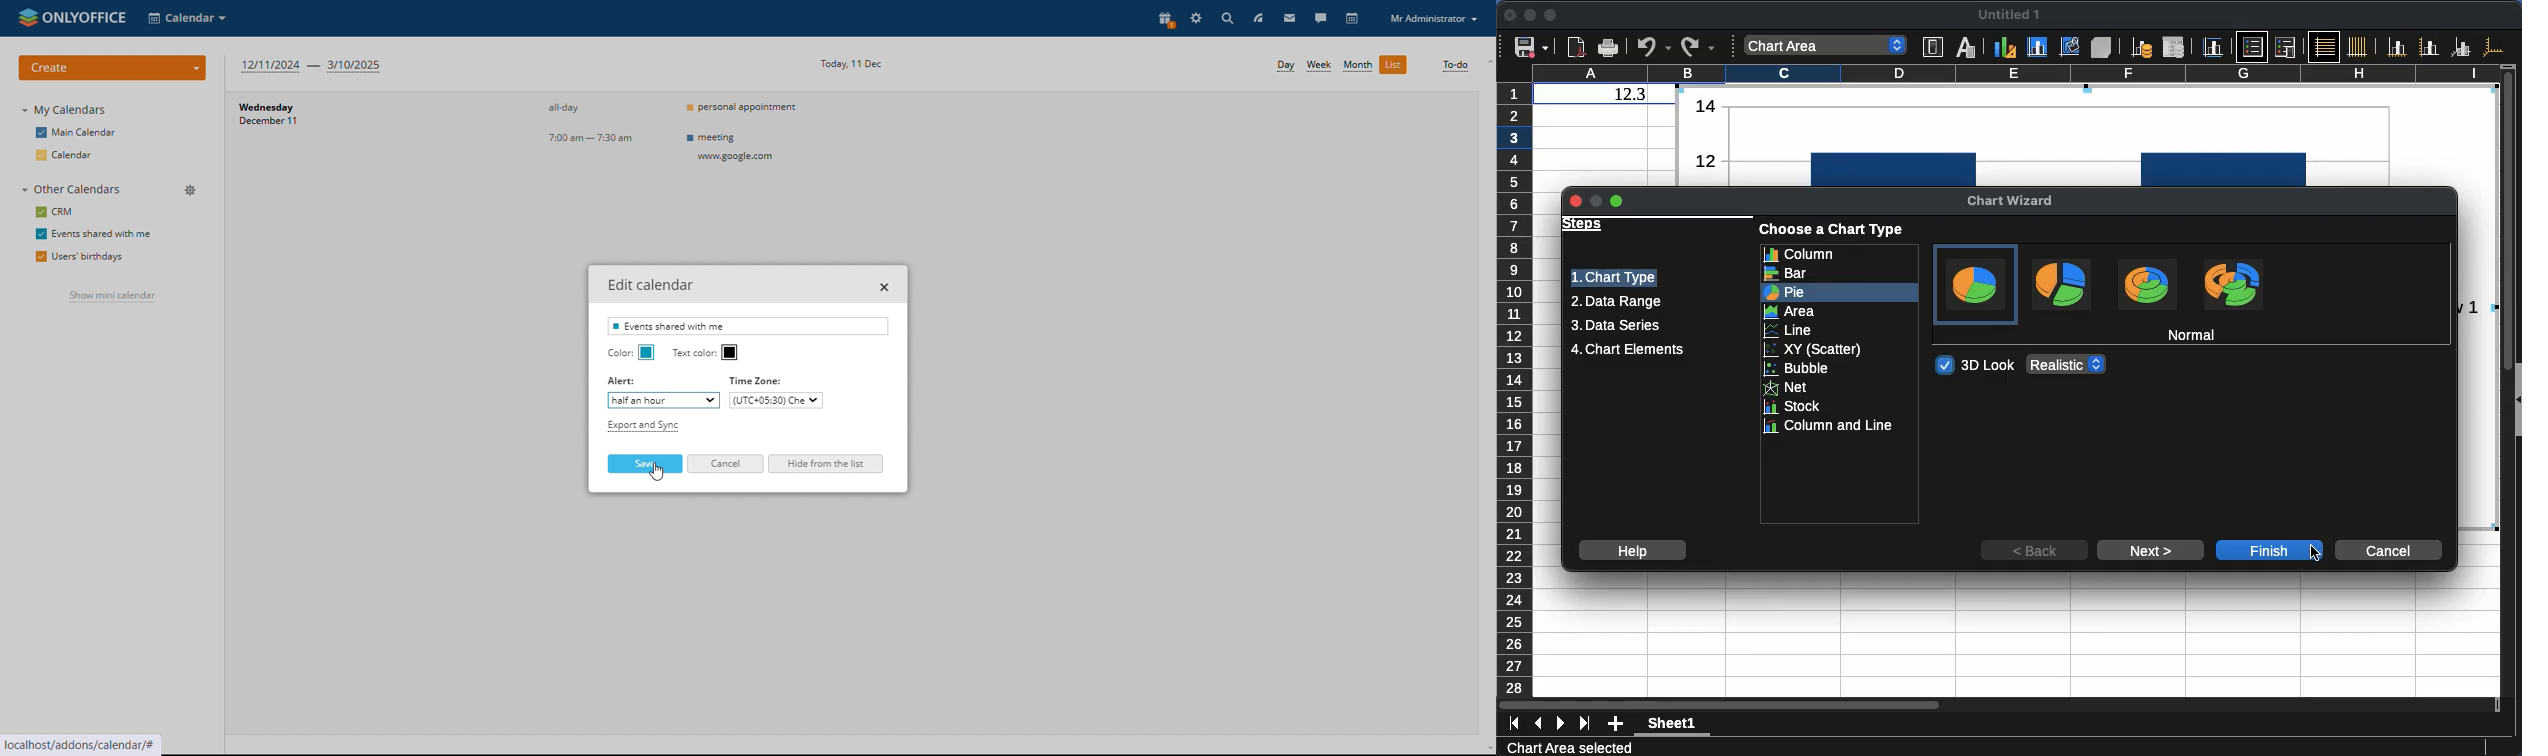 This screenshot has height=756, width=2548. Describe the element at coordinates (1933, 47) in the screenshot. I see `Format selection` at that location.